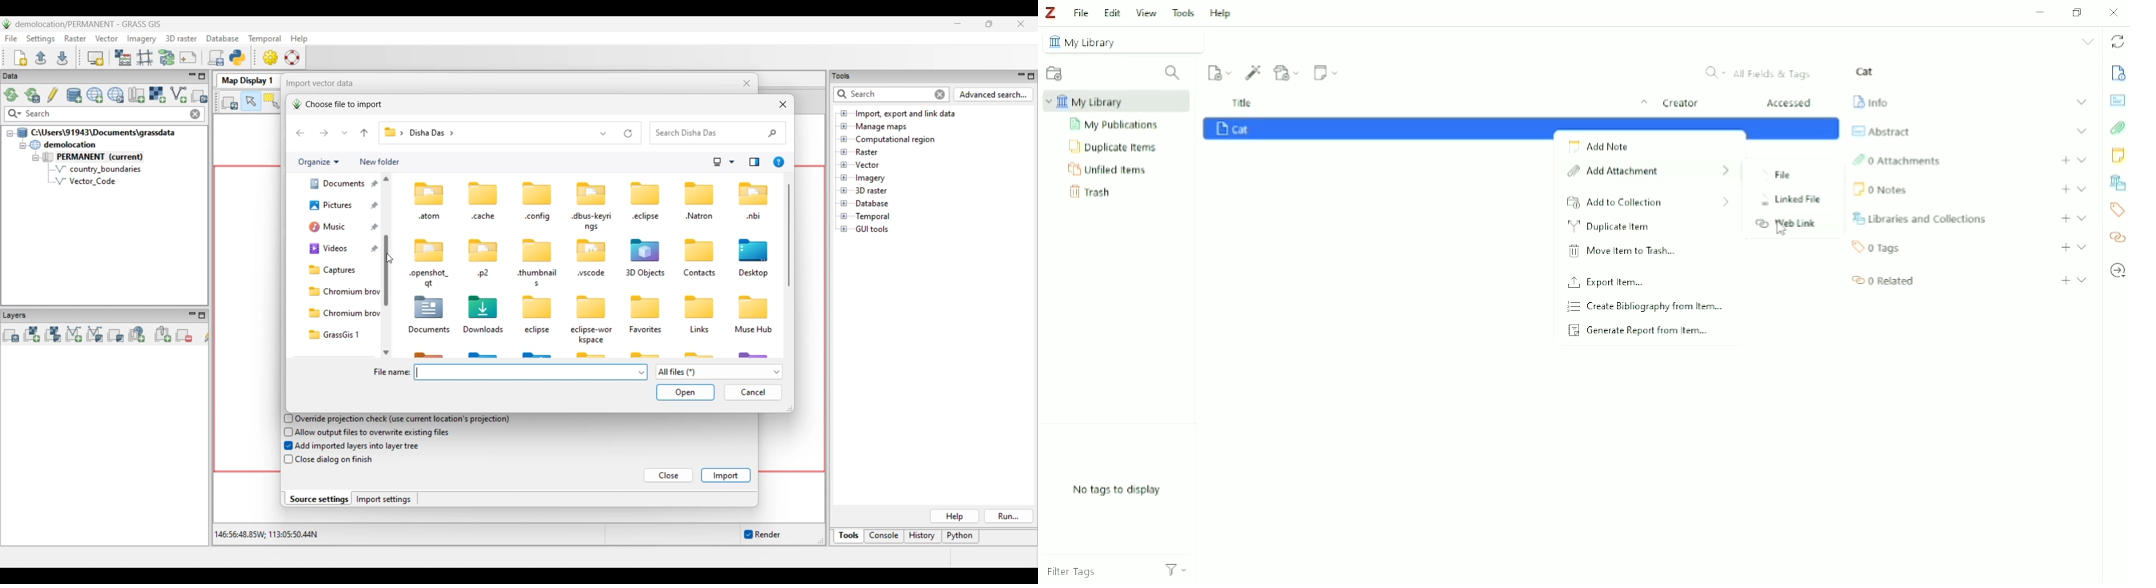 This screenshot has width=2156, height=588. Describe the element at coordinates (1611, 227) in the screenshot. I see `Duplicate Item` at that location.